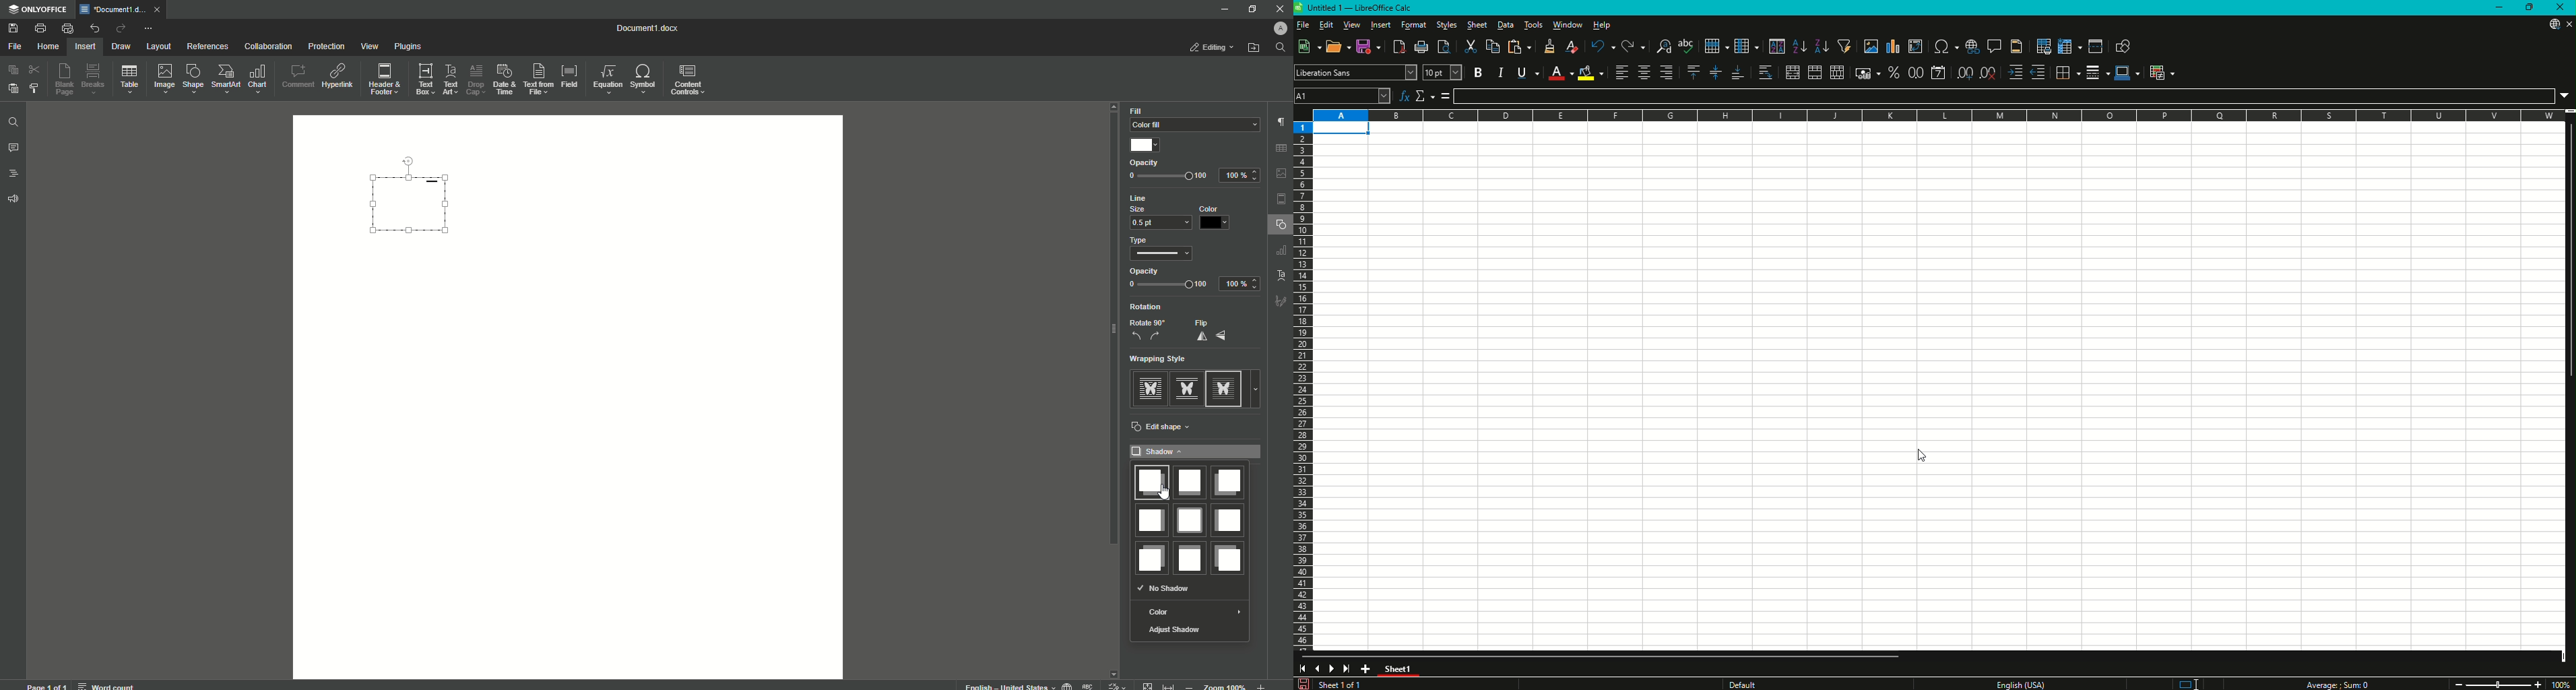 The width and height of the screenshot is (2576, 700). Describe the element at coordinates (1169, 496) in the screenshot. I see `cursor` at that location.